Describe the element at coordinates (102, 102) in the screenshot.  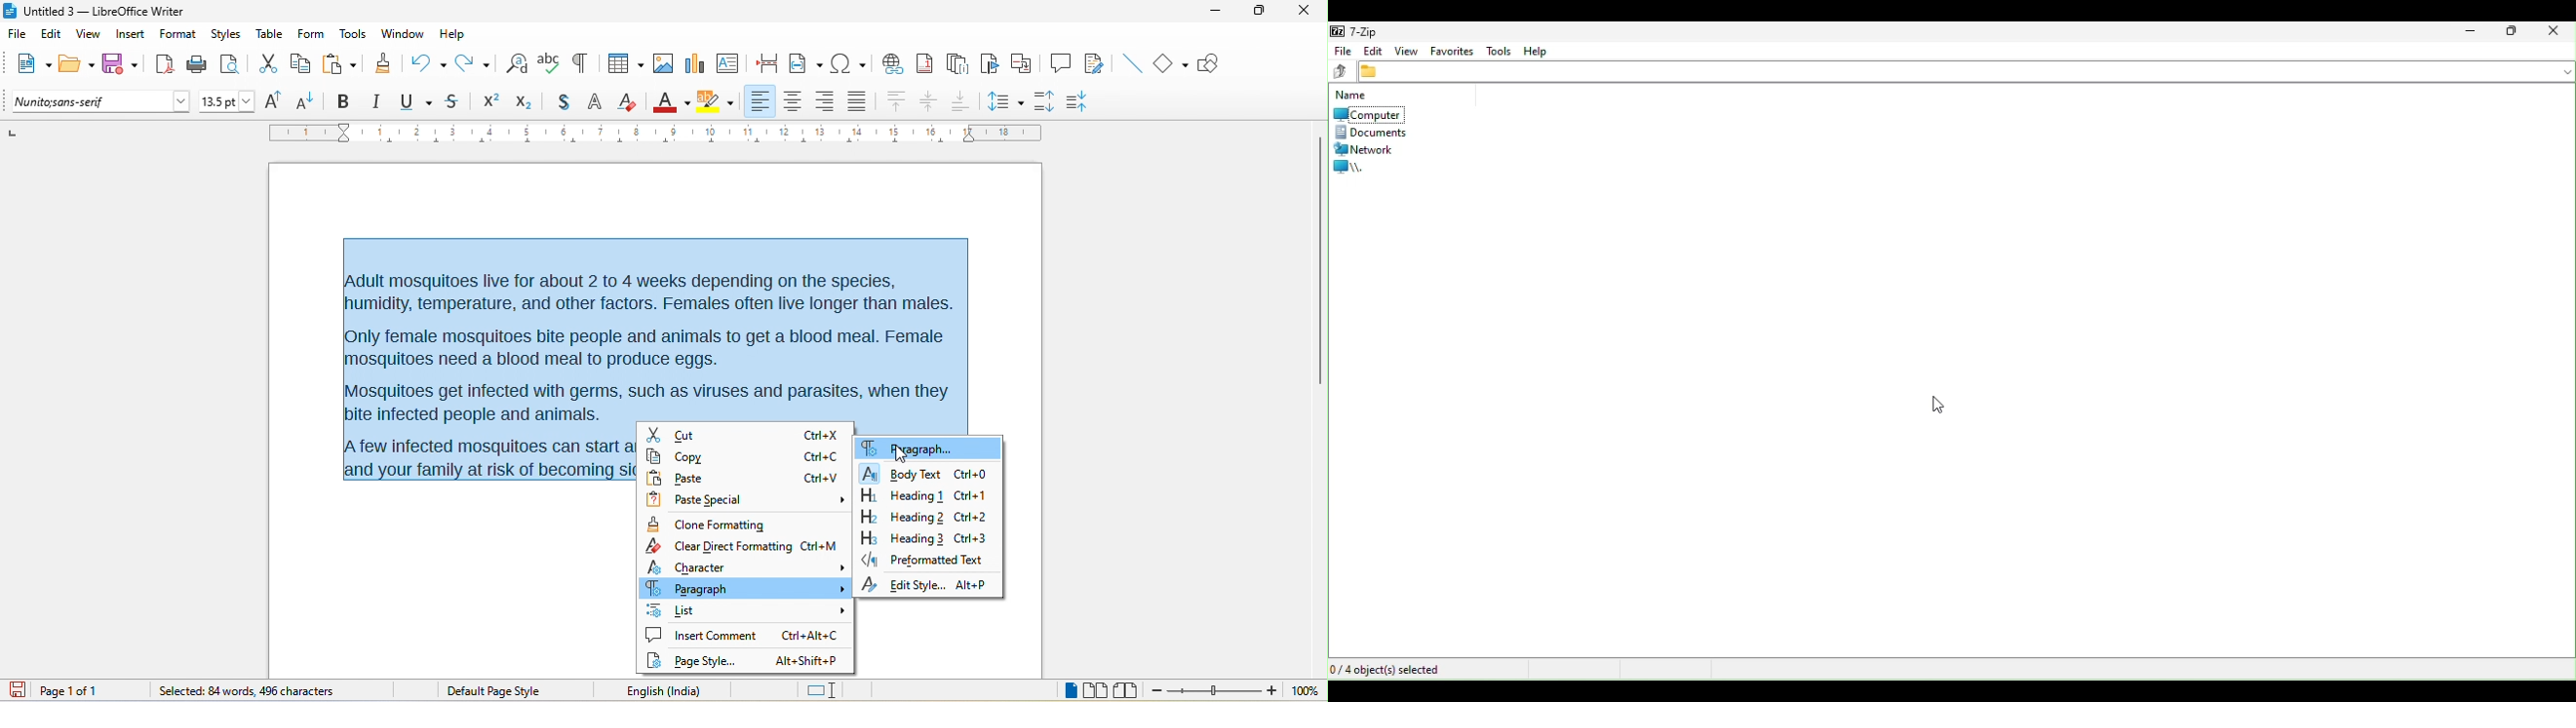
I see `font name` at that location.